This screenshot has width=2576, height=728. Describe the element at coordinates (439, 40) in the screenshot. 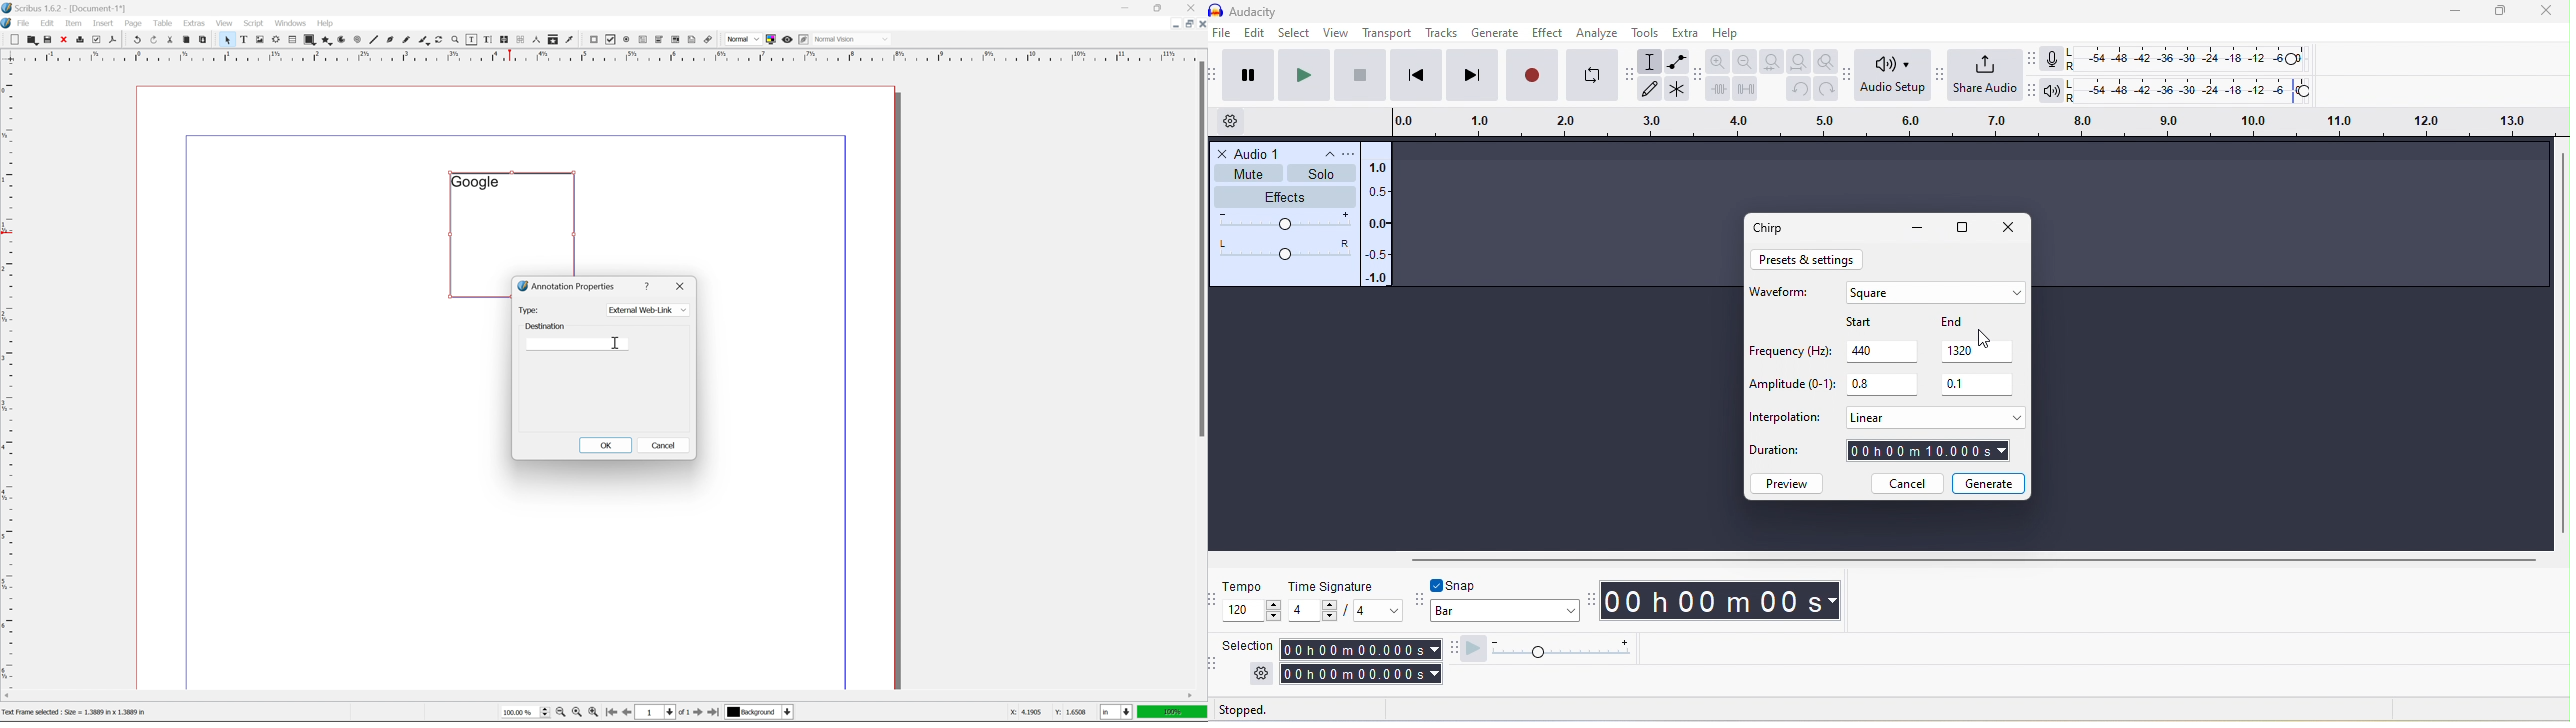

I see `rotate item` at that location.